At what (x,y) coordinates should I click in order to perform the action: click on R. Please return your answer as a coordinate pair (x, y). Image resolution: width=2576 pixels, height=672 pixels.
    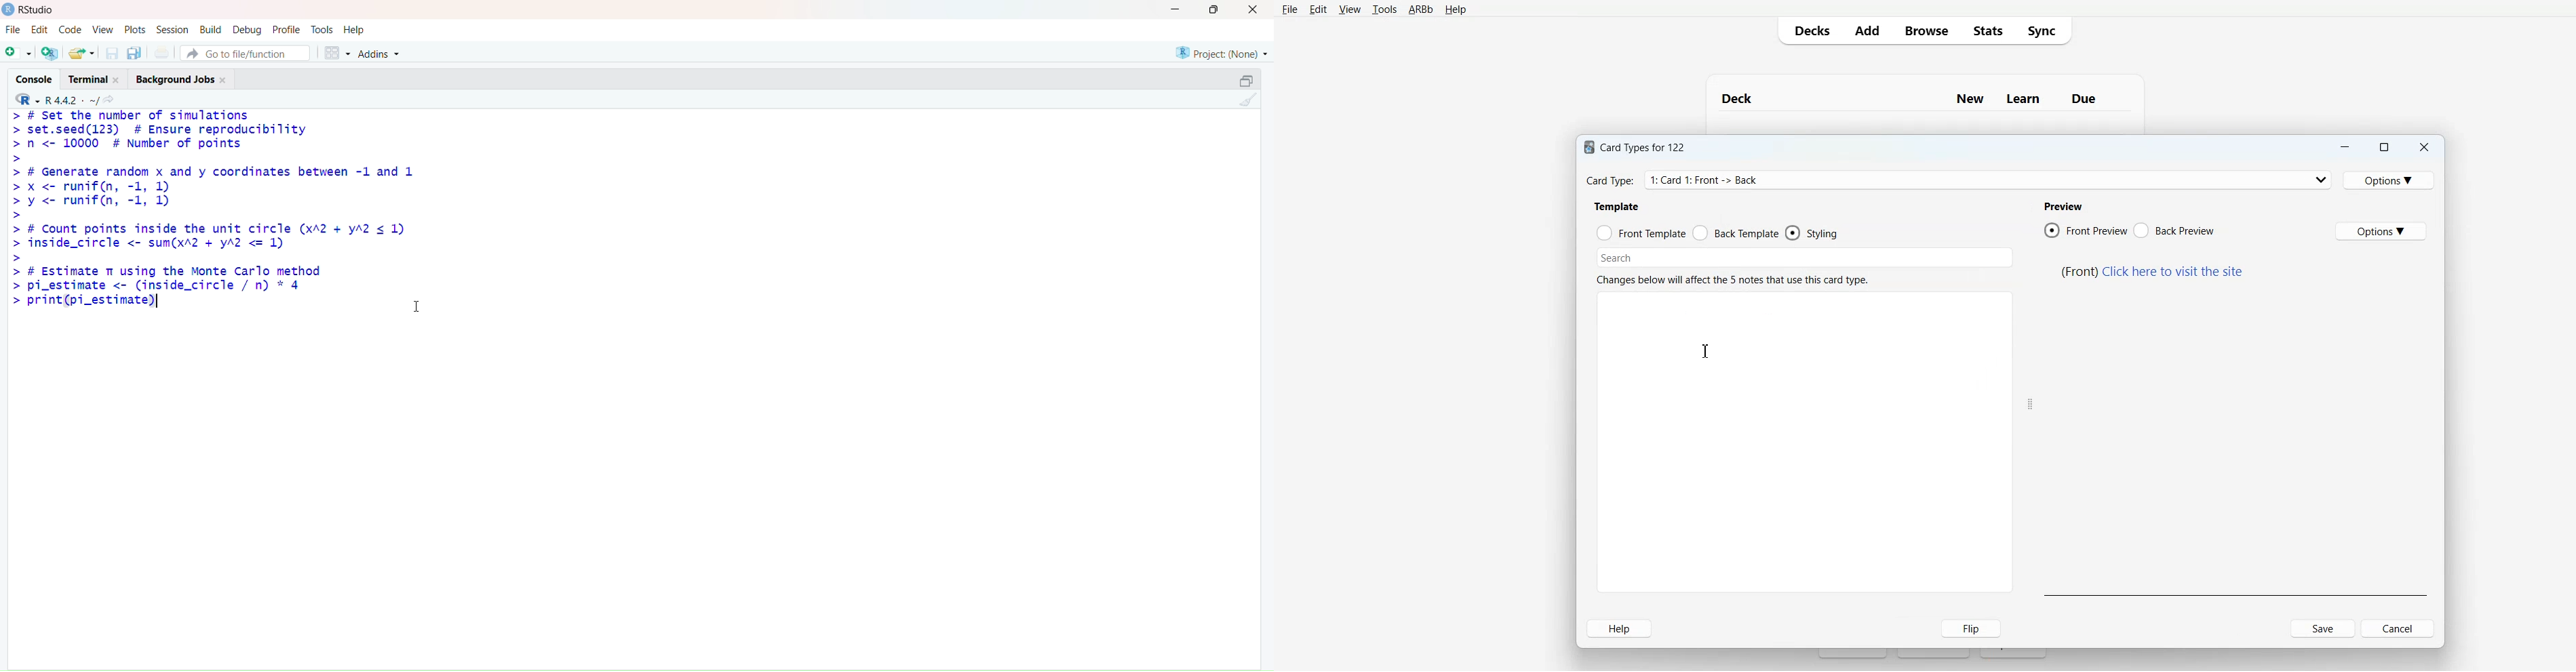
    Looking at the image, I should click on (27, 98).